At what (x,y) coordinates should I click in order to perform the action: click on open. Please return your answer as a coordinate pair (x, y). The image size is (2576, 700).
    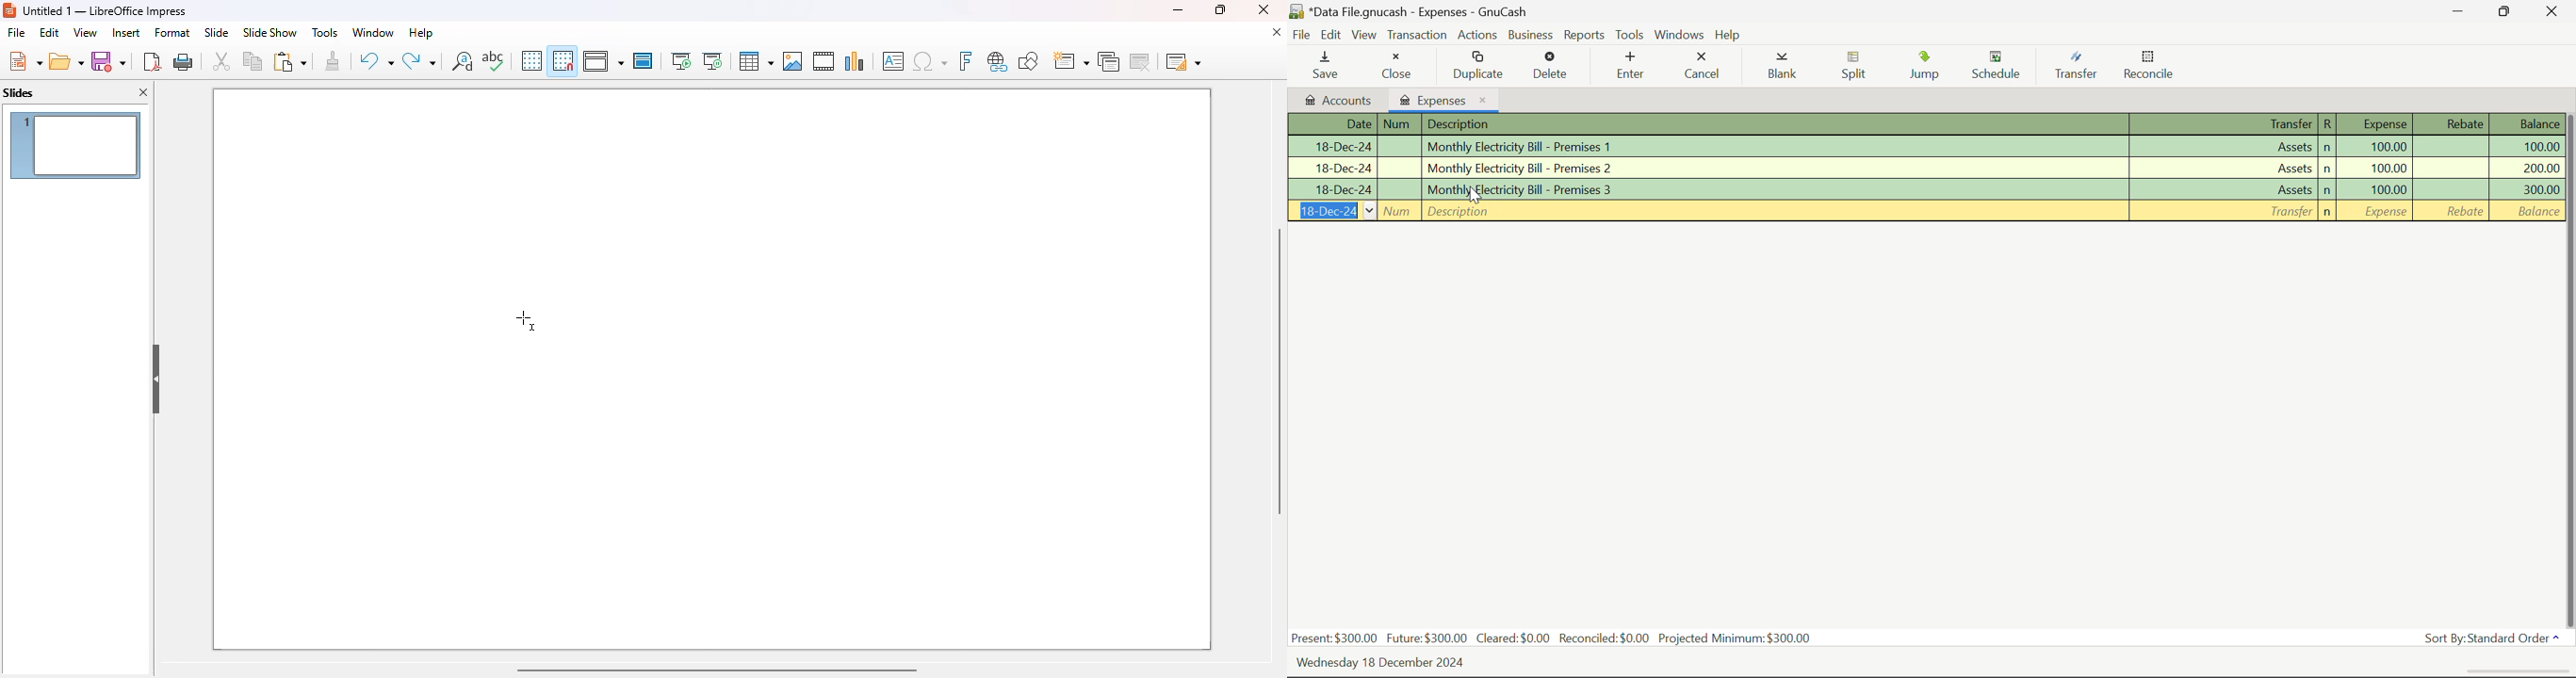
    Looking at the image, I should click on (67, 62).